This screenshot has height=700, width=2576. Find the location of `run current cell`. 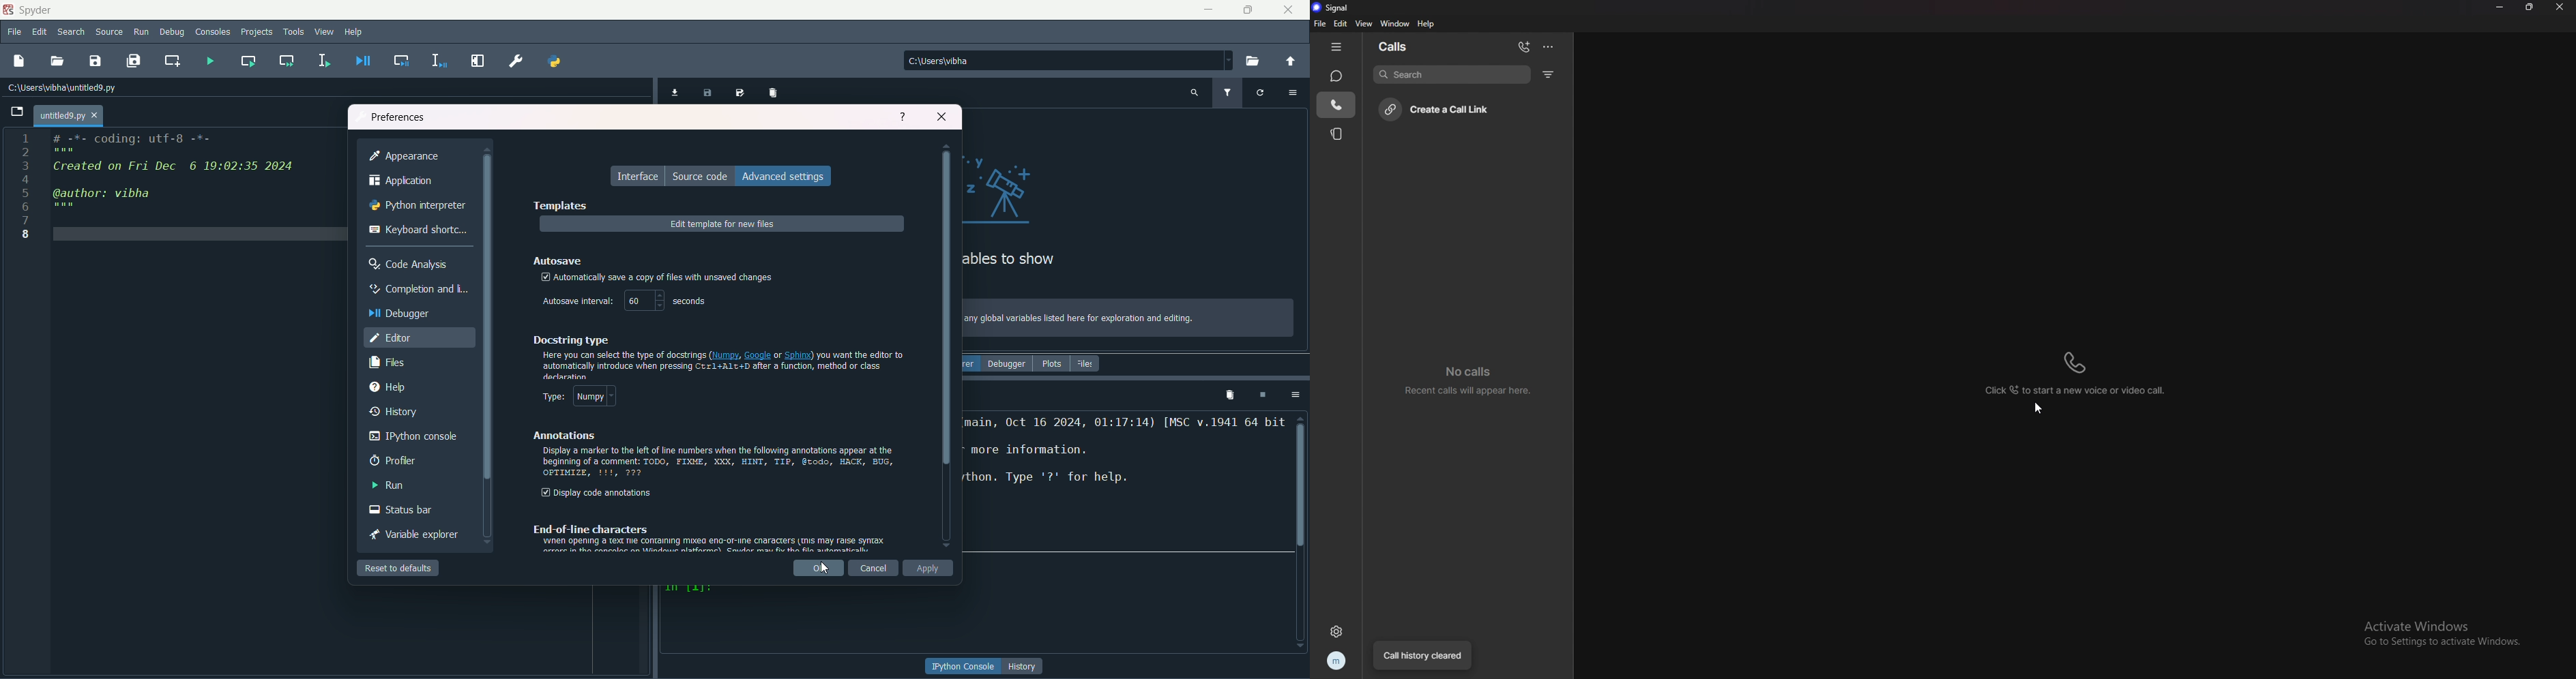

run current cell is located at coordinates (247, 61).